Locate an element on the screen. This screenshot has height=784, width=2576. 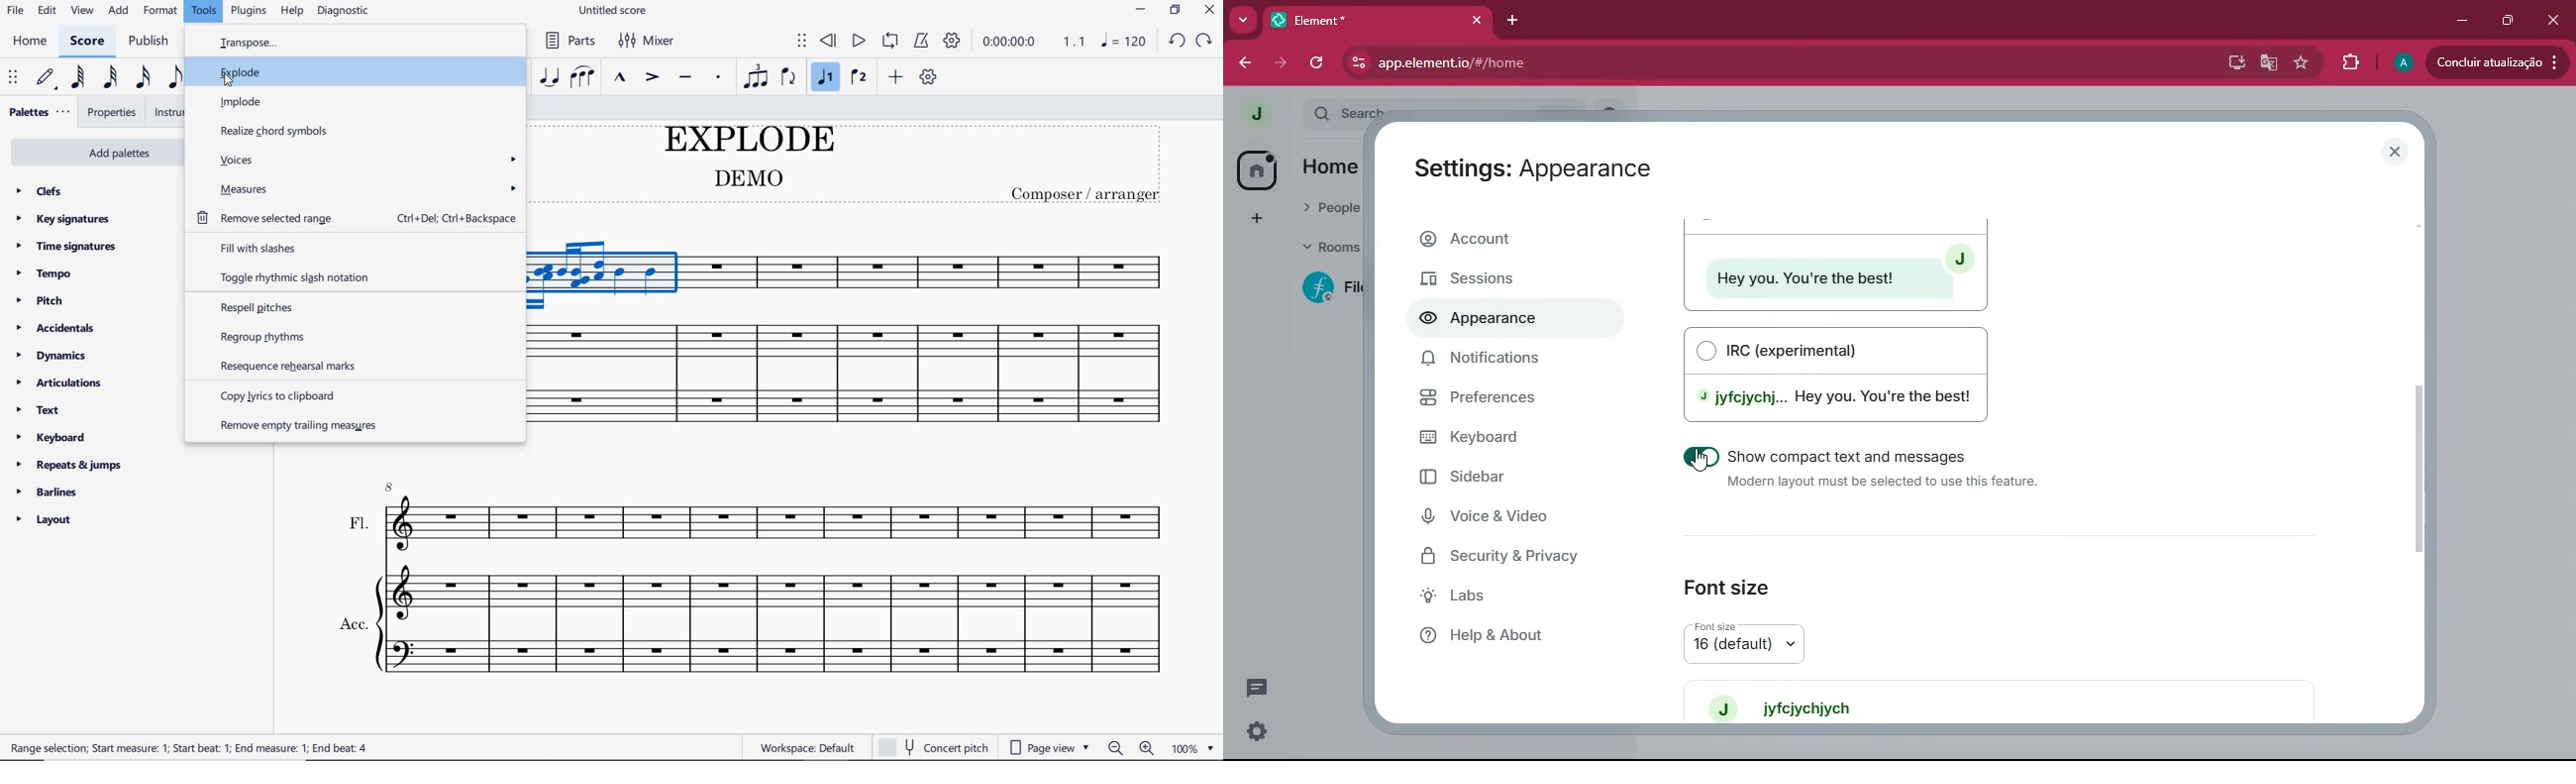
respell pitches is located at coordinates (351, 307).